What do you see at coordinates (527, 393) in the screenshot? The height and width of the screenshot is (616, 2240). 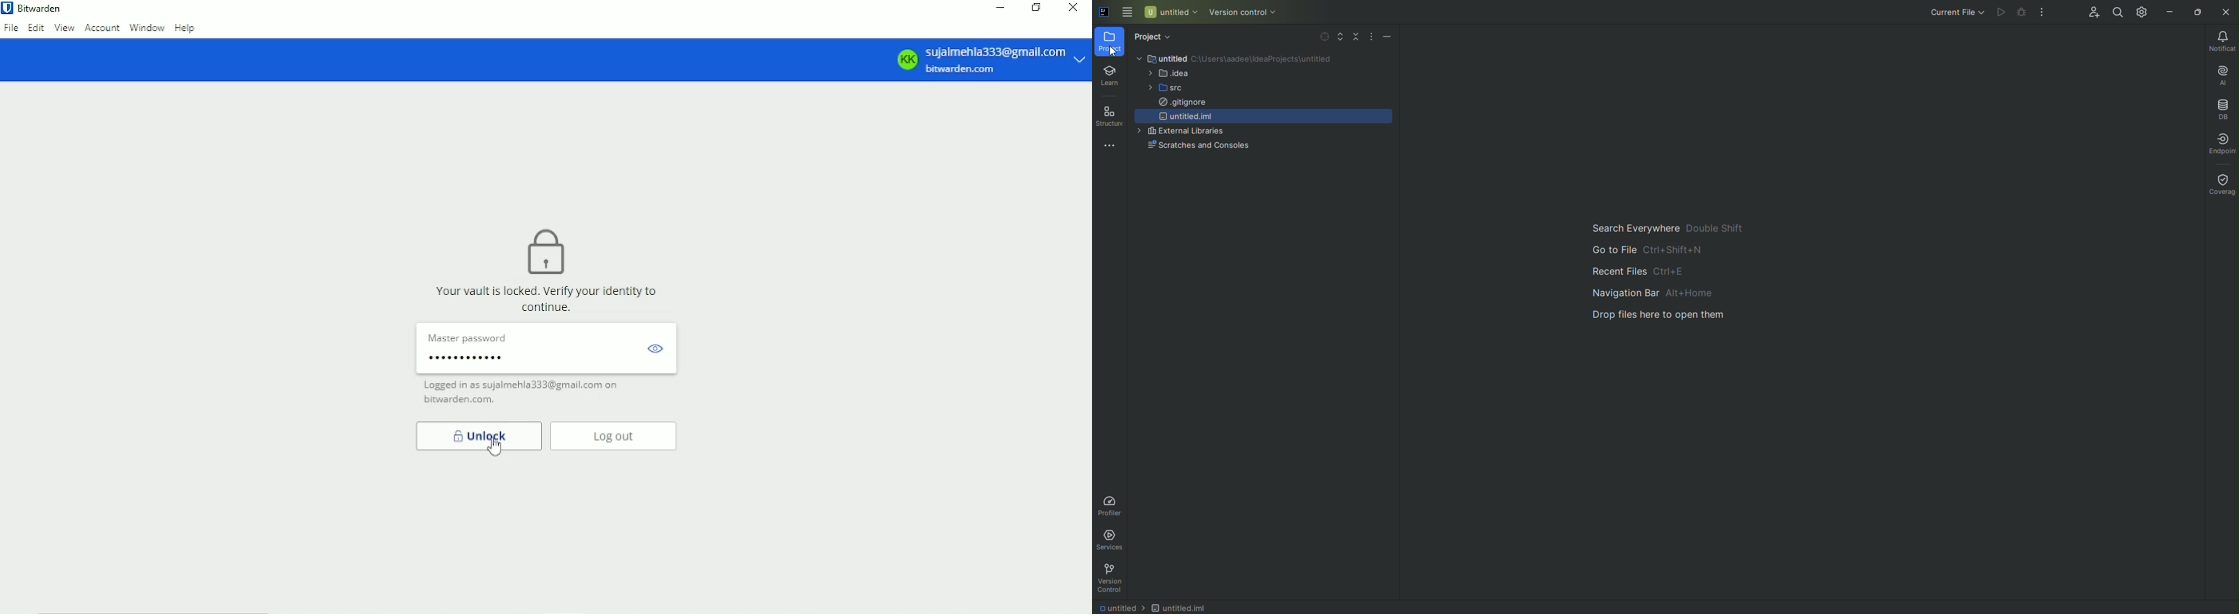 I see `logged in as sujalmehta333@gmail.com on bitwarden.com` at bounding box center [527, 393].